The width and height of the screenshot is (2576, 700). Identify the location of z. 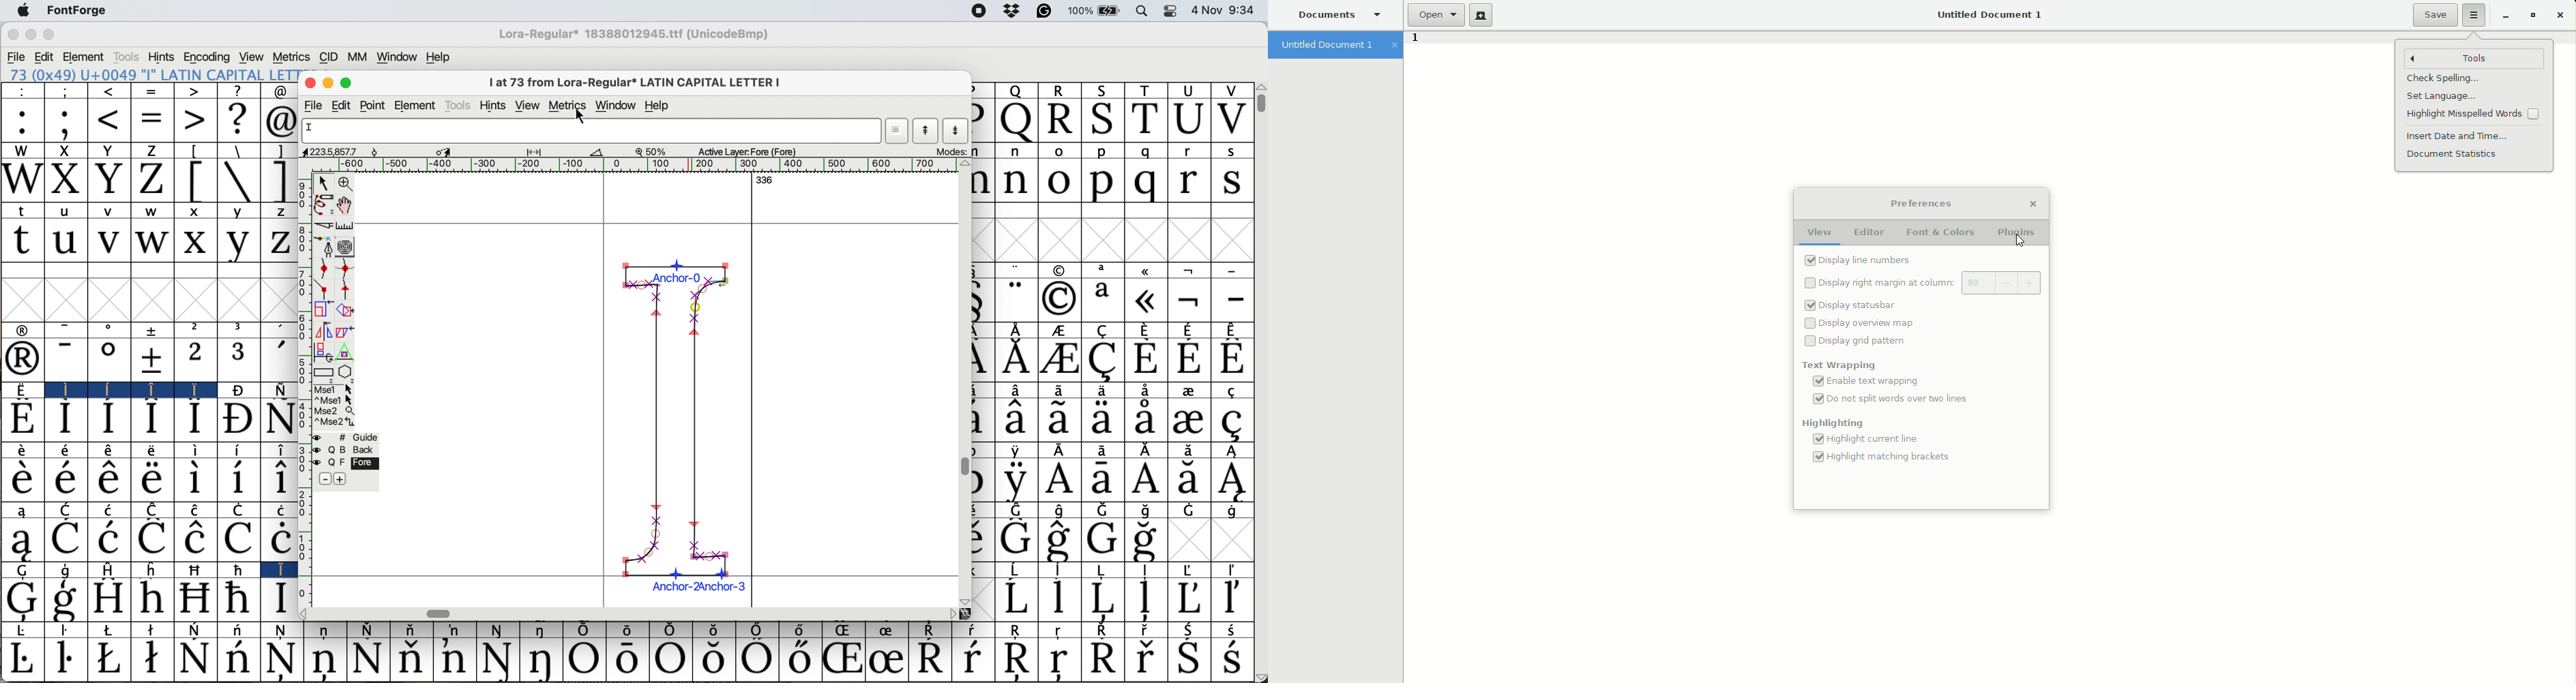
(277, 242).